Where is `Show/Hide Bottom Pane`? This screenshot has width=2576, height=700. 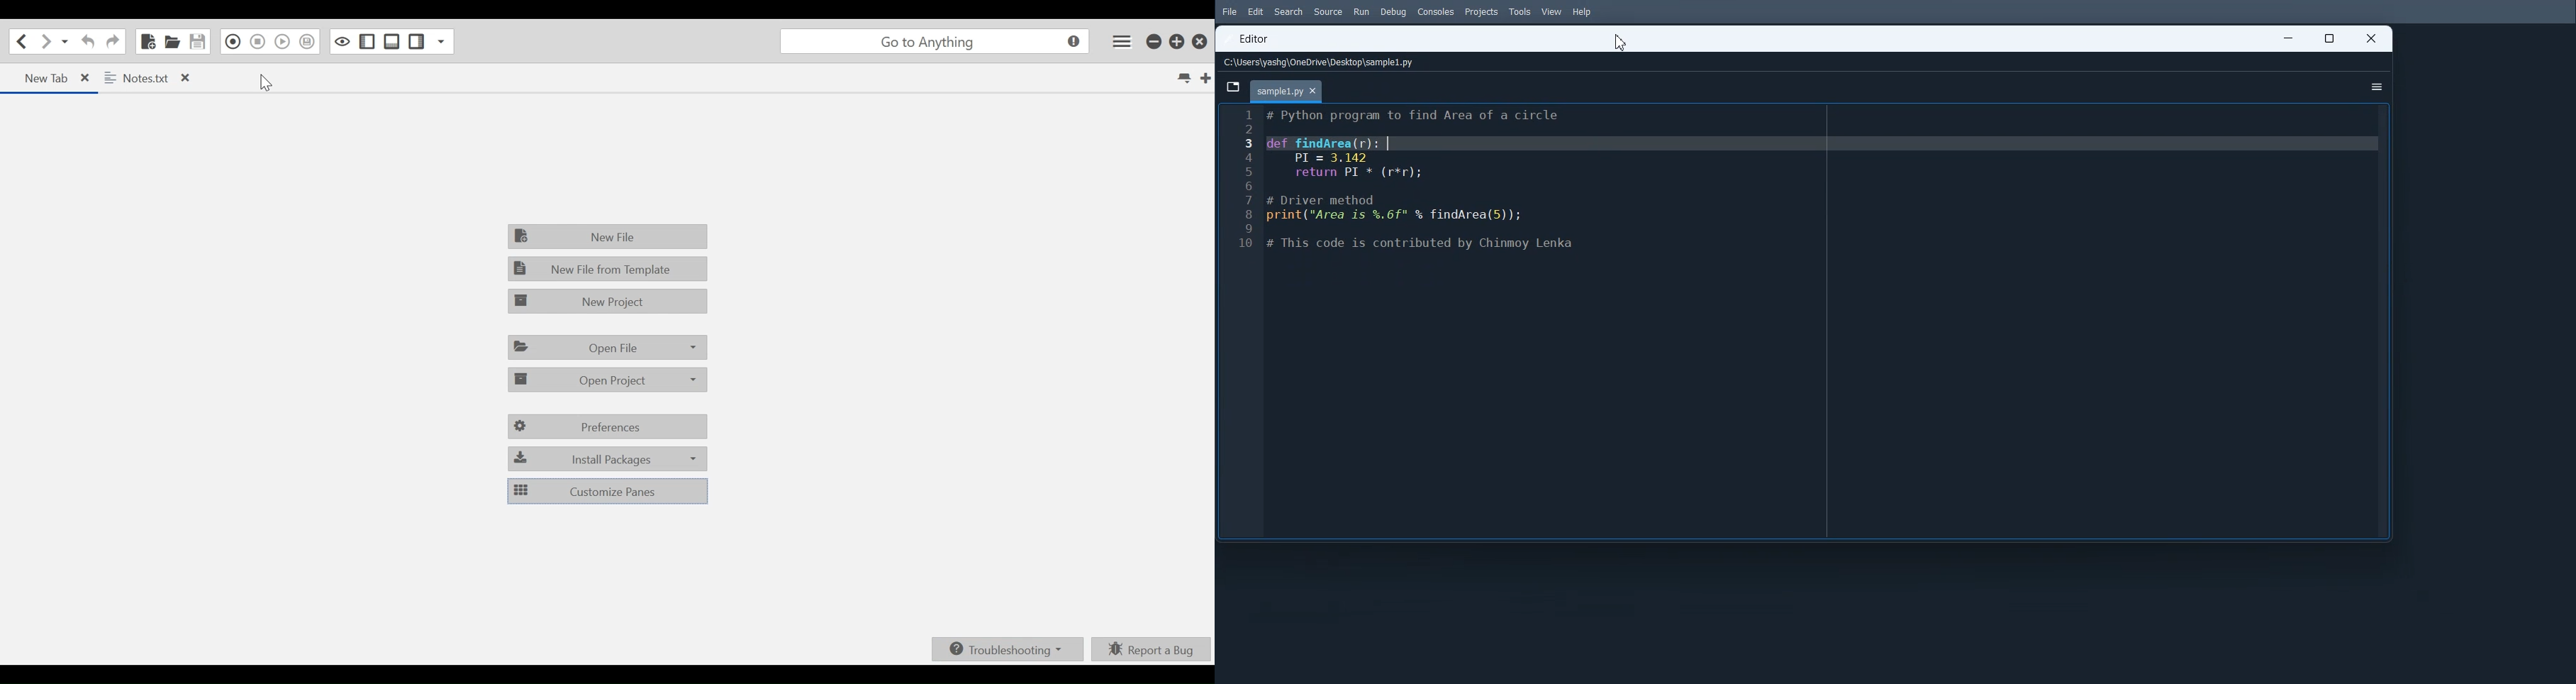 Show/Hide Bottom Pane is located at coordinates (392, 42).